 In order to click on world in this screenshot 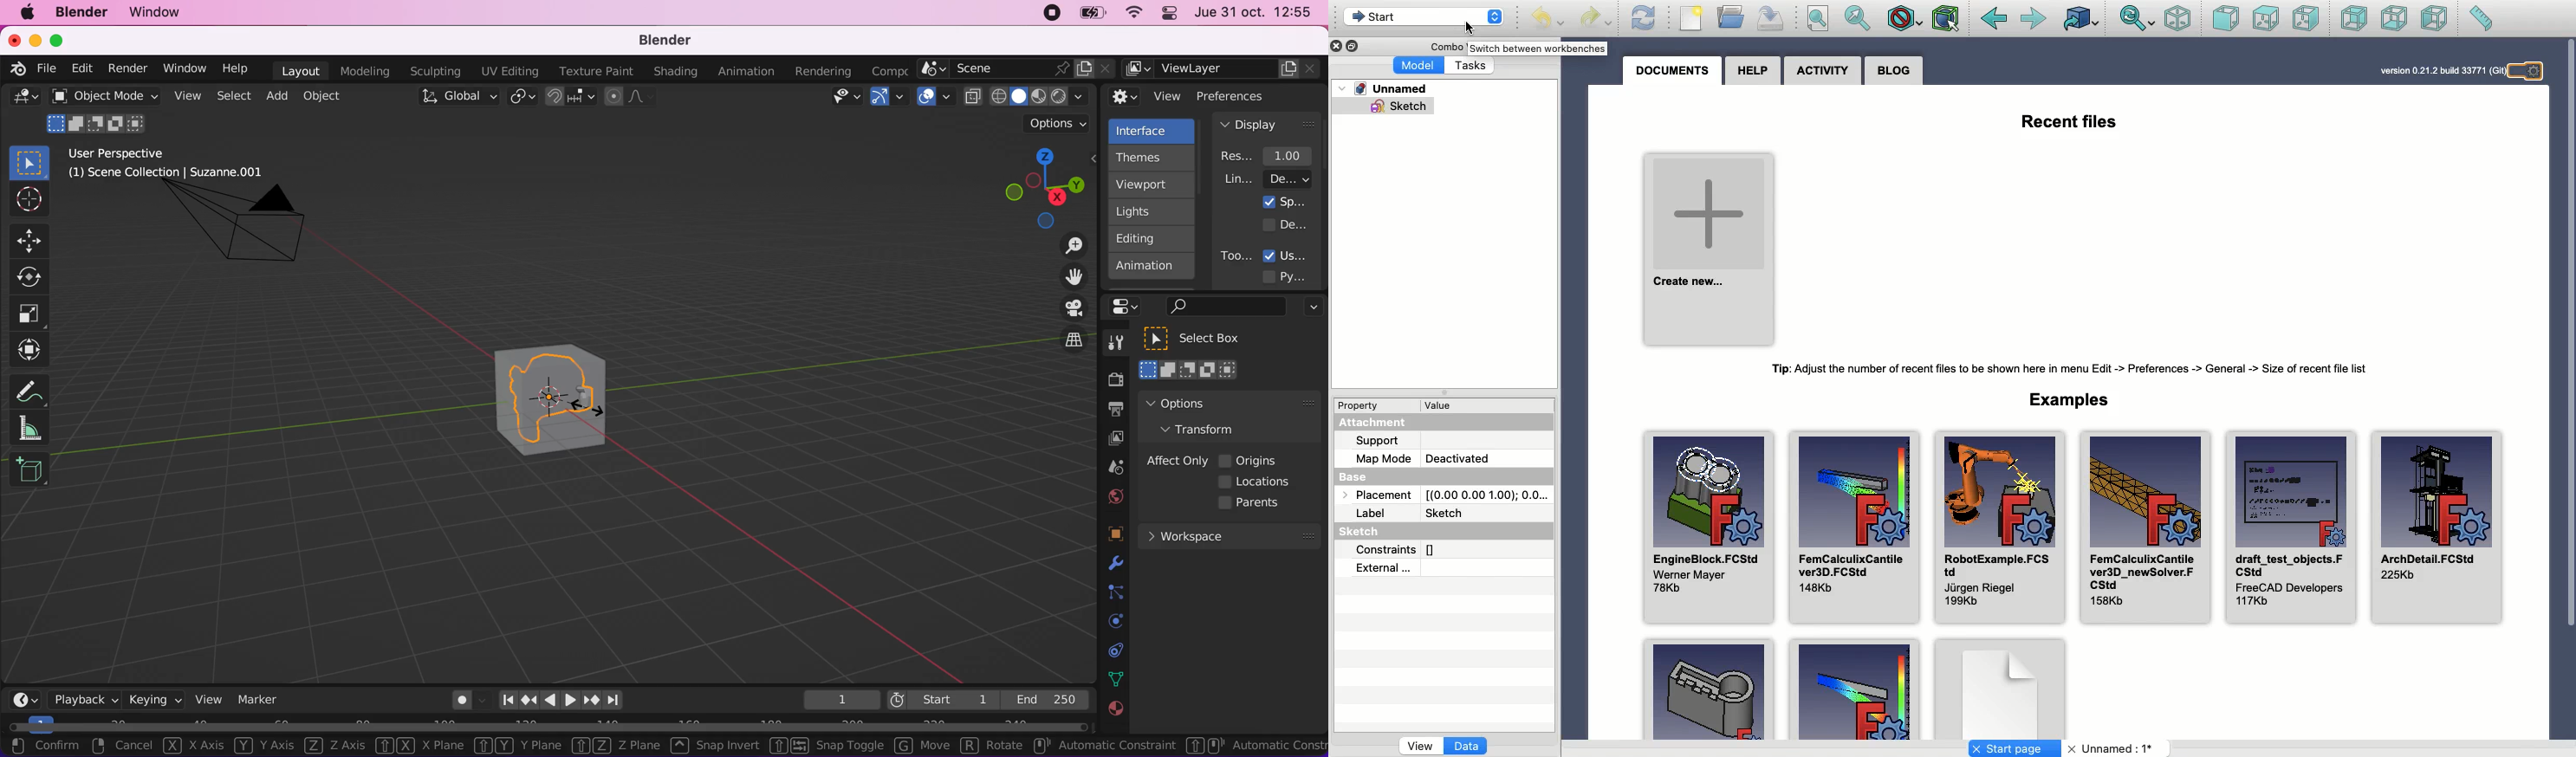, I will do `click(1113, 495)`.